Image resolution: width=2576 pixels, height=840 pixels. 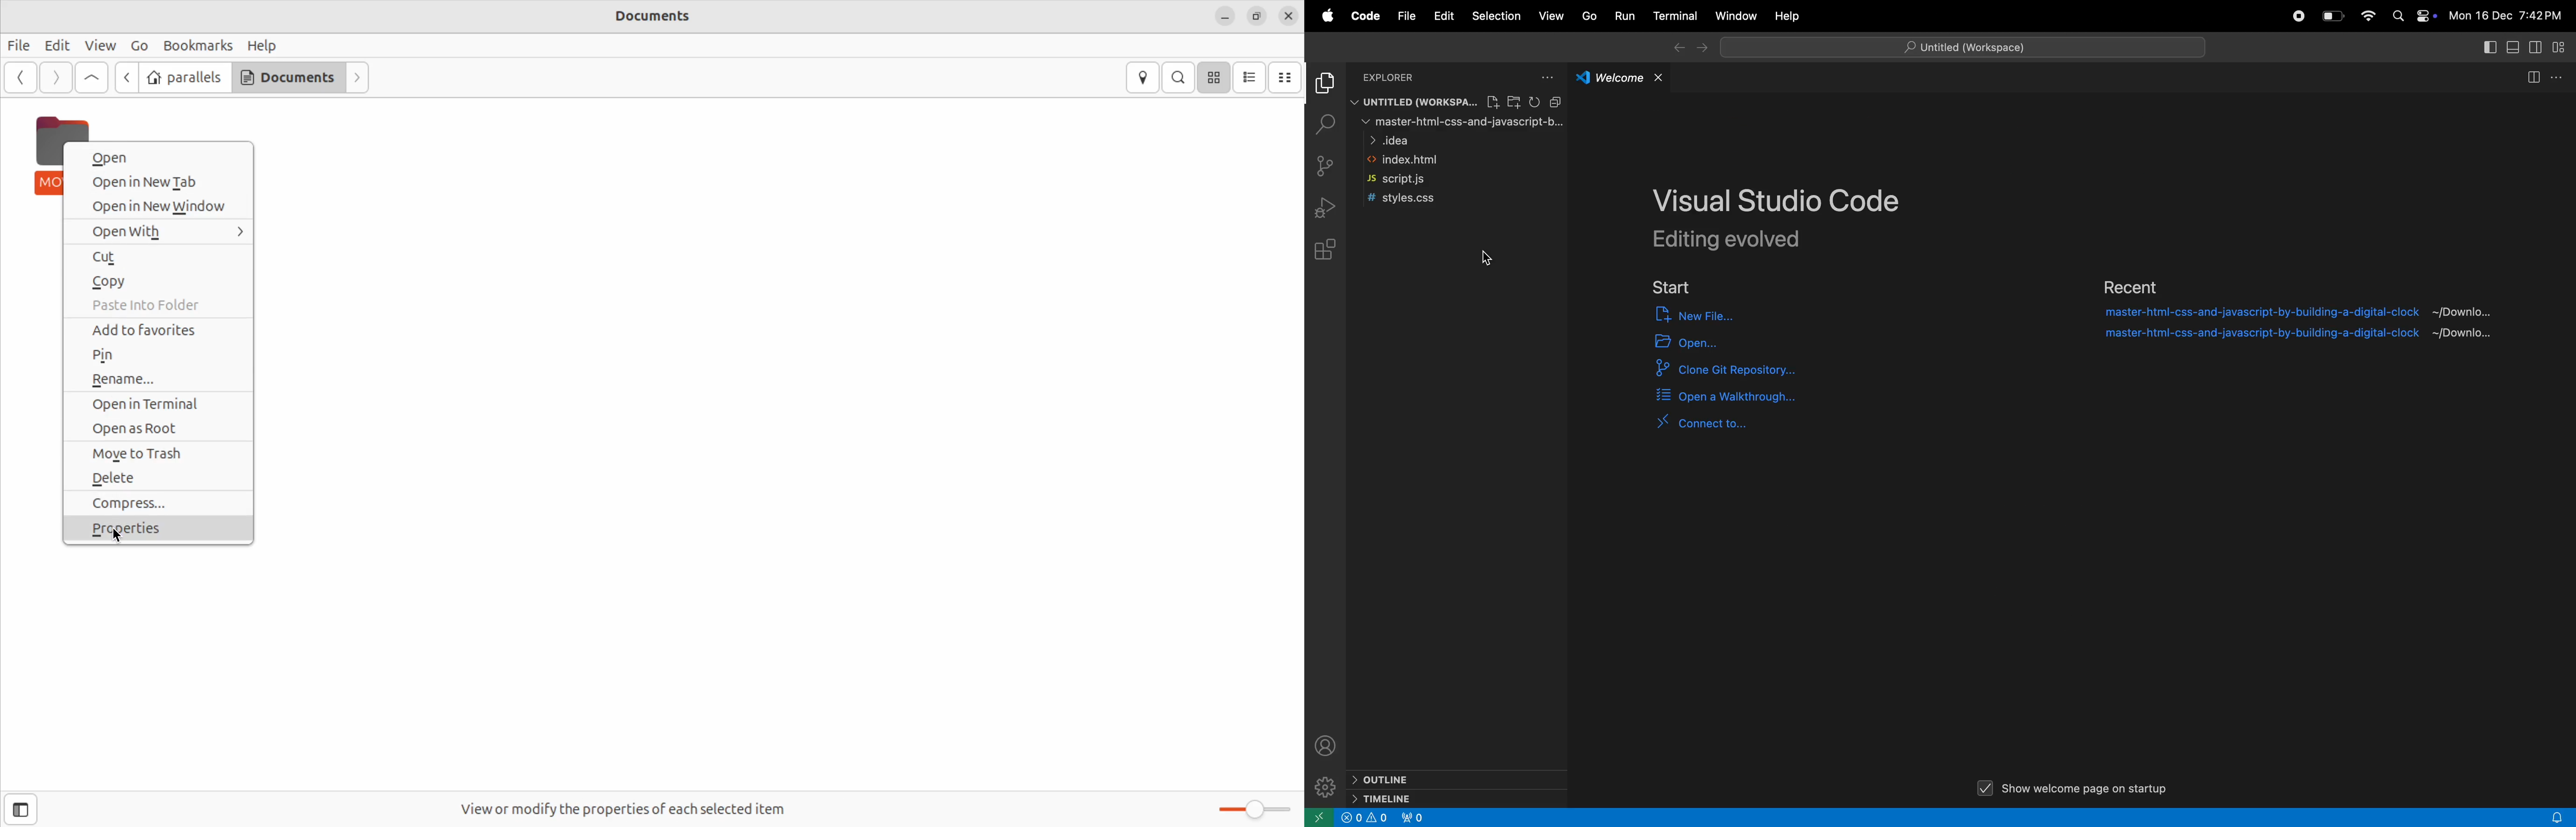 What do you see at coordinates (1388, 798) in the screenshot?
I see `> TIMELINE` at bounding box center [1388, 798].